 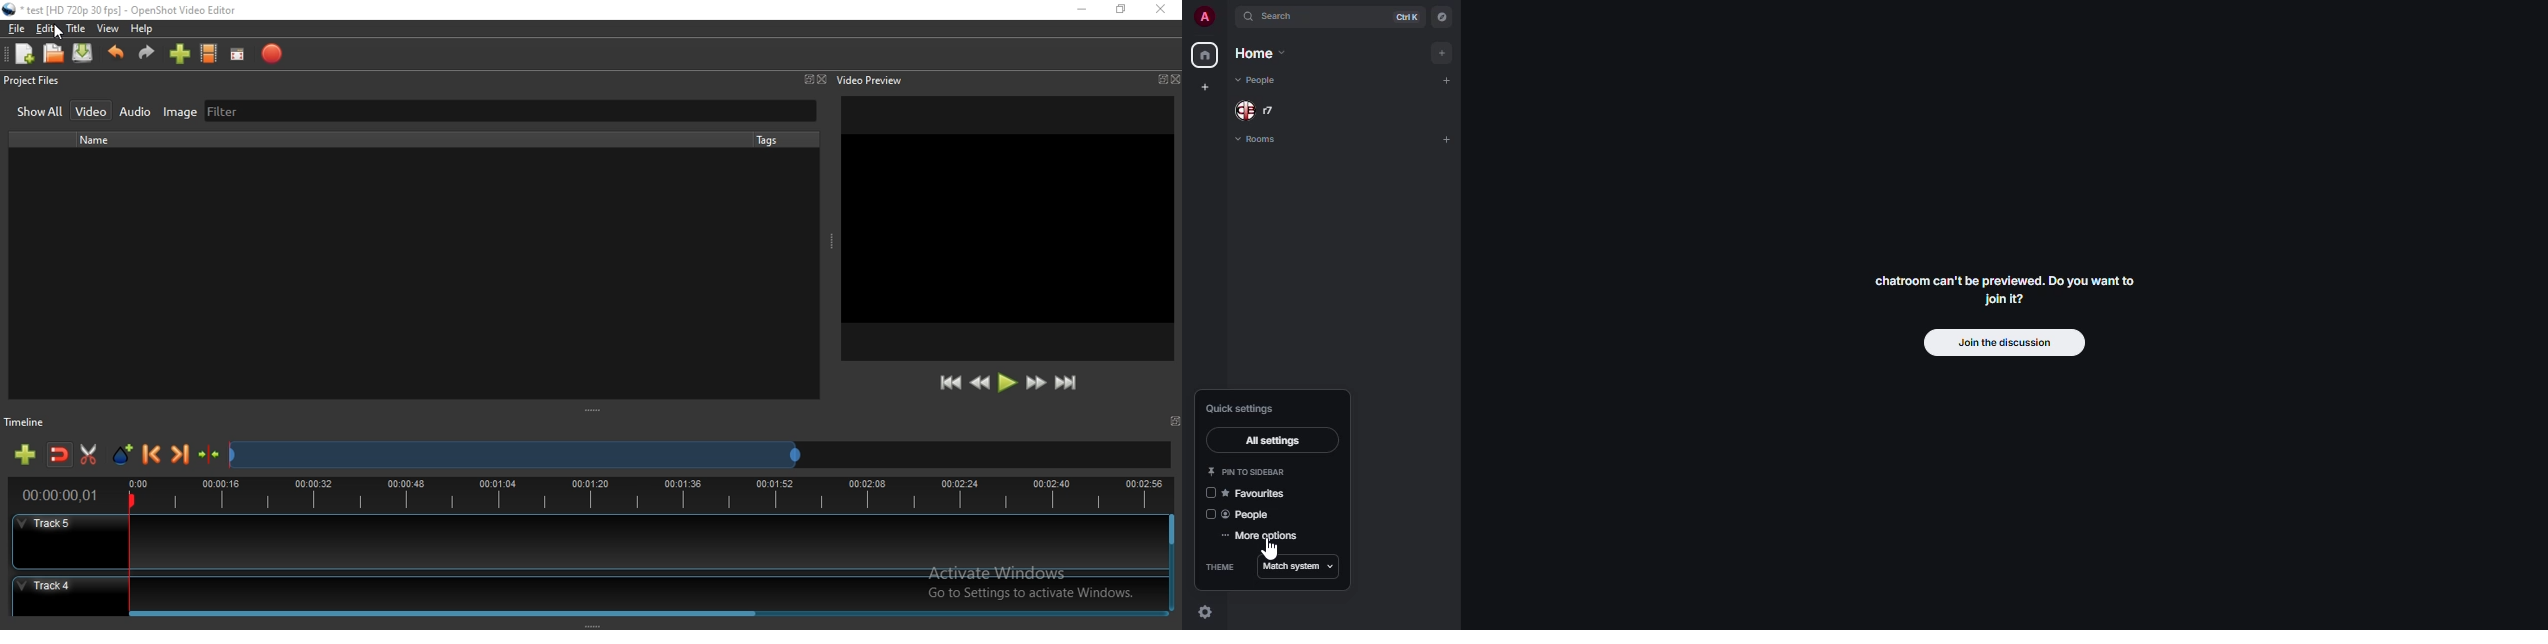 I want to click on pin to sidebar, so click(x=1250, y=470).